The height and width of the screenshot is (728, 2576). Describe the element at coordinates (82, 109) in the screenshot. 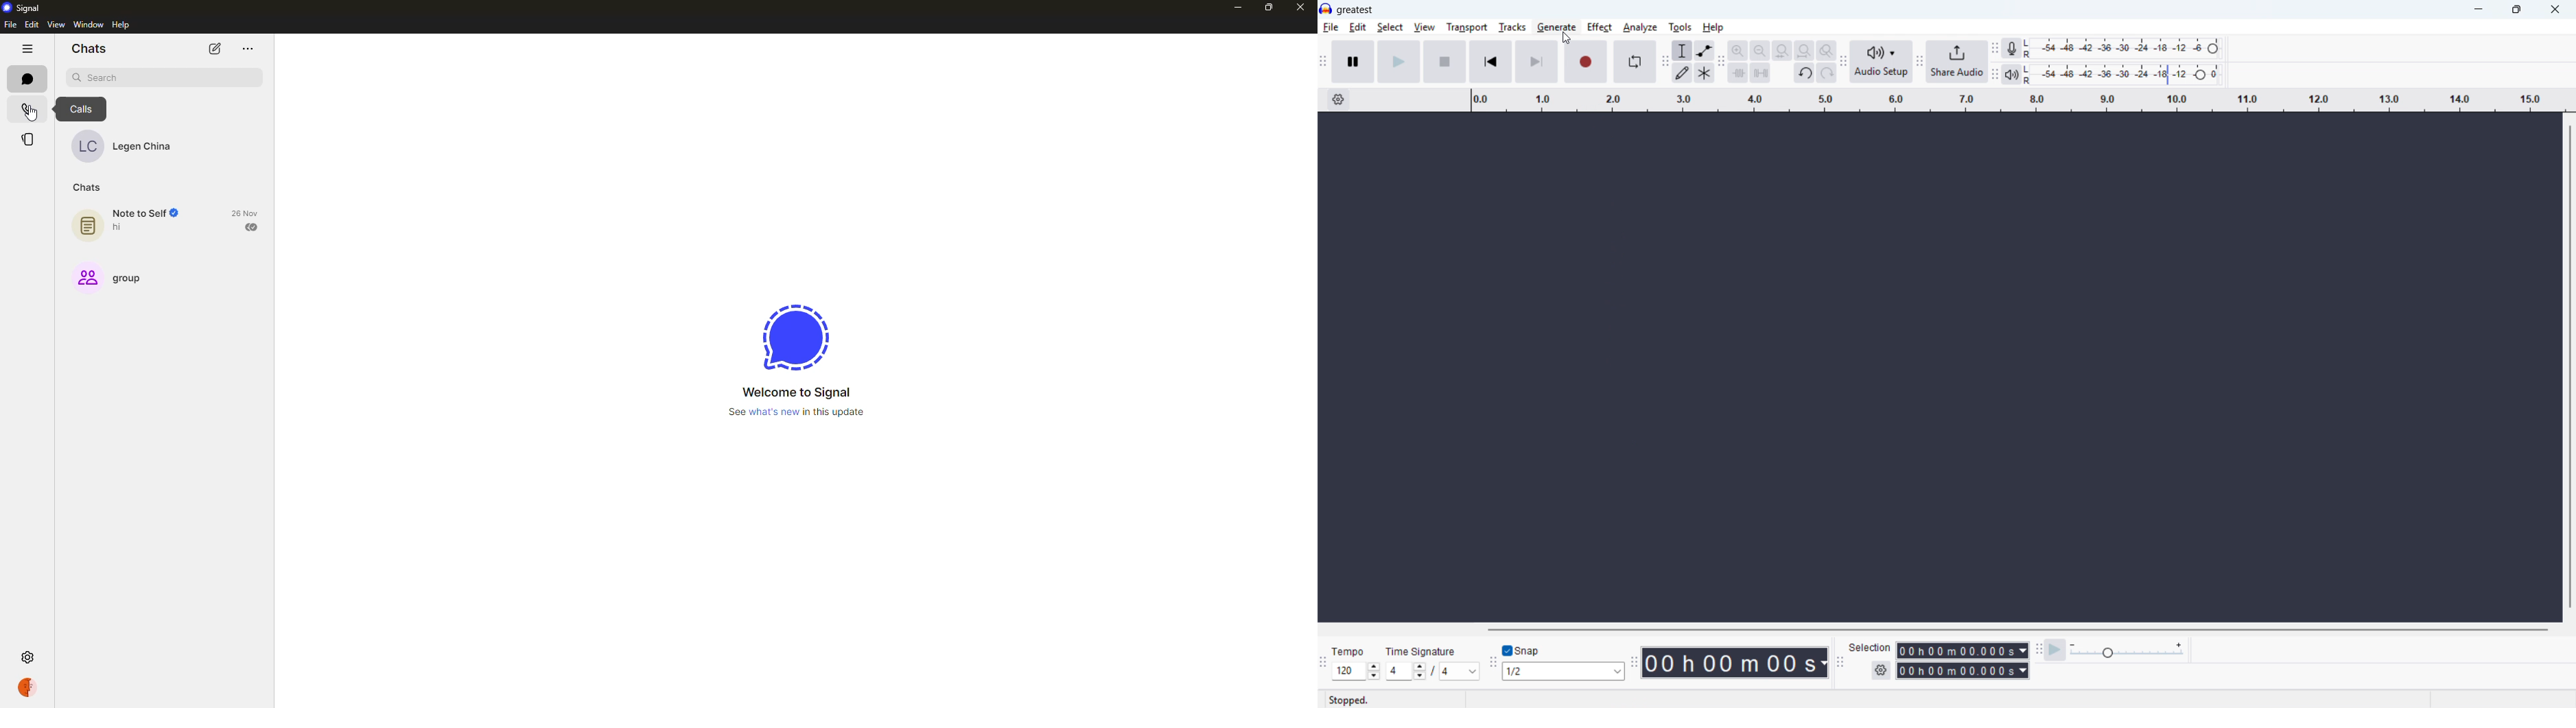

I see `calls` at that location.